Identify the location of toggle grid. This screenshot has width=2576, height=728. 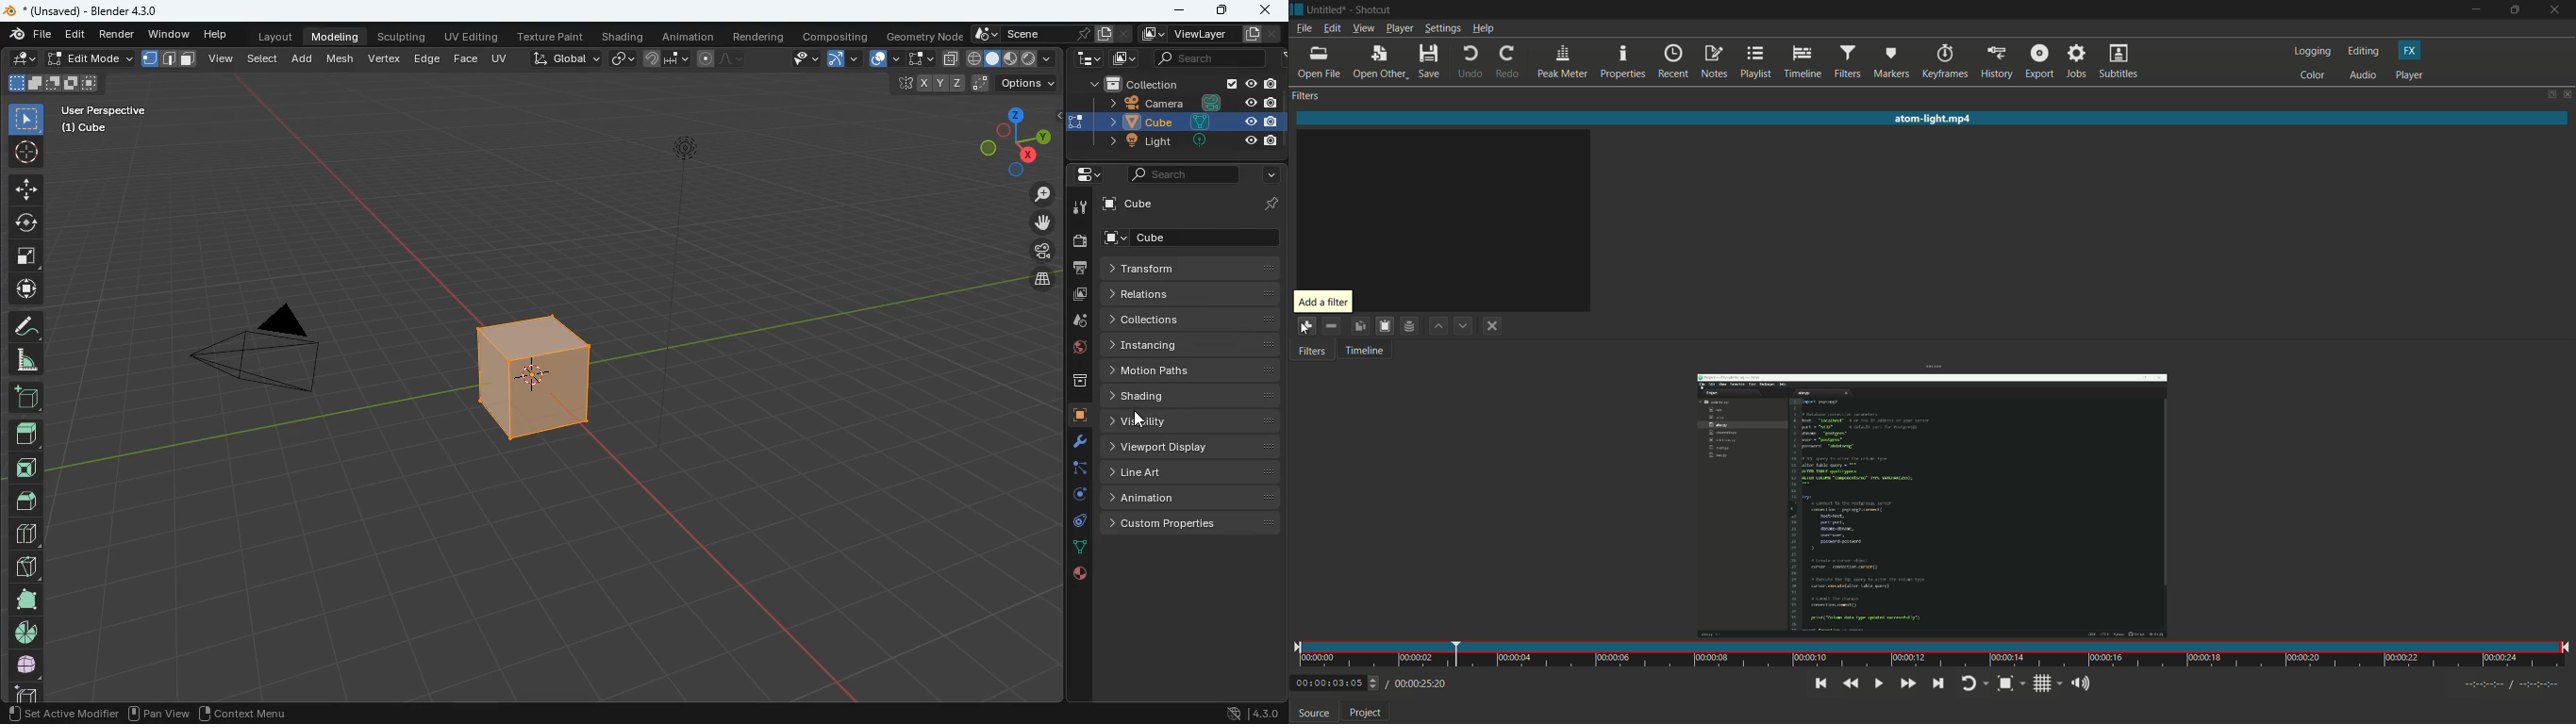
(2043, 683).